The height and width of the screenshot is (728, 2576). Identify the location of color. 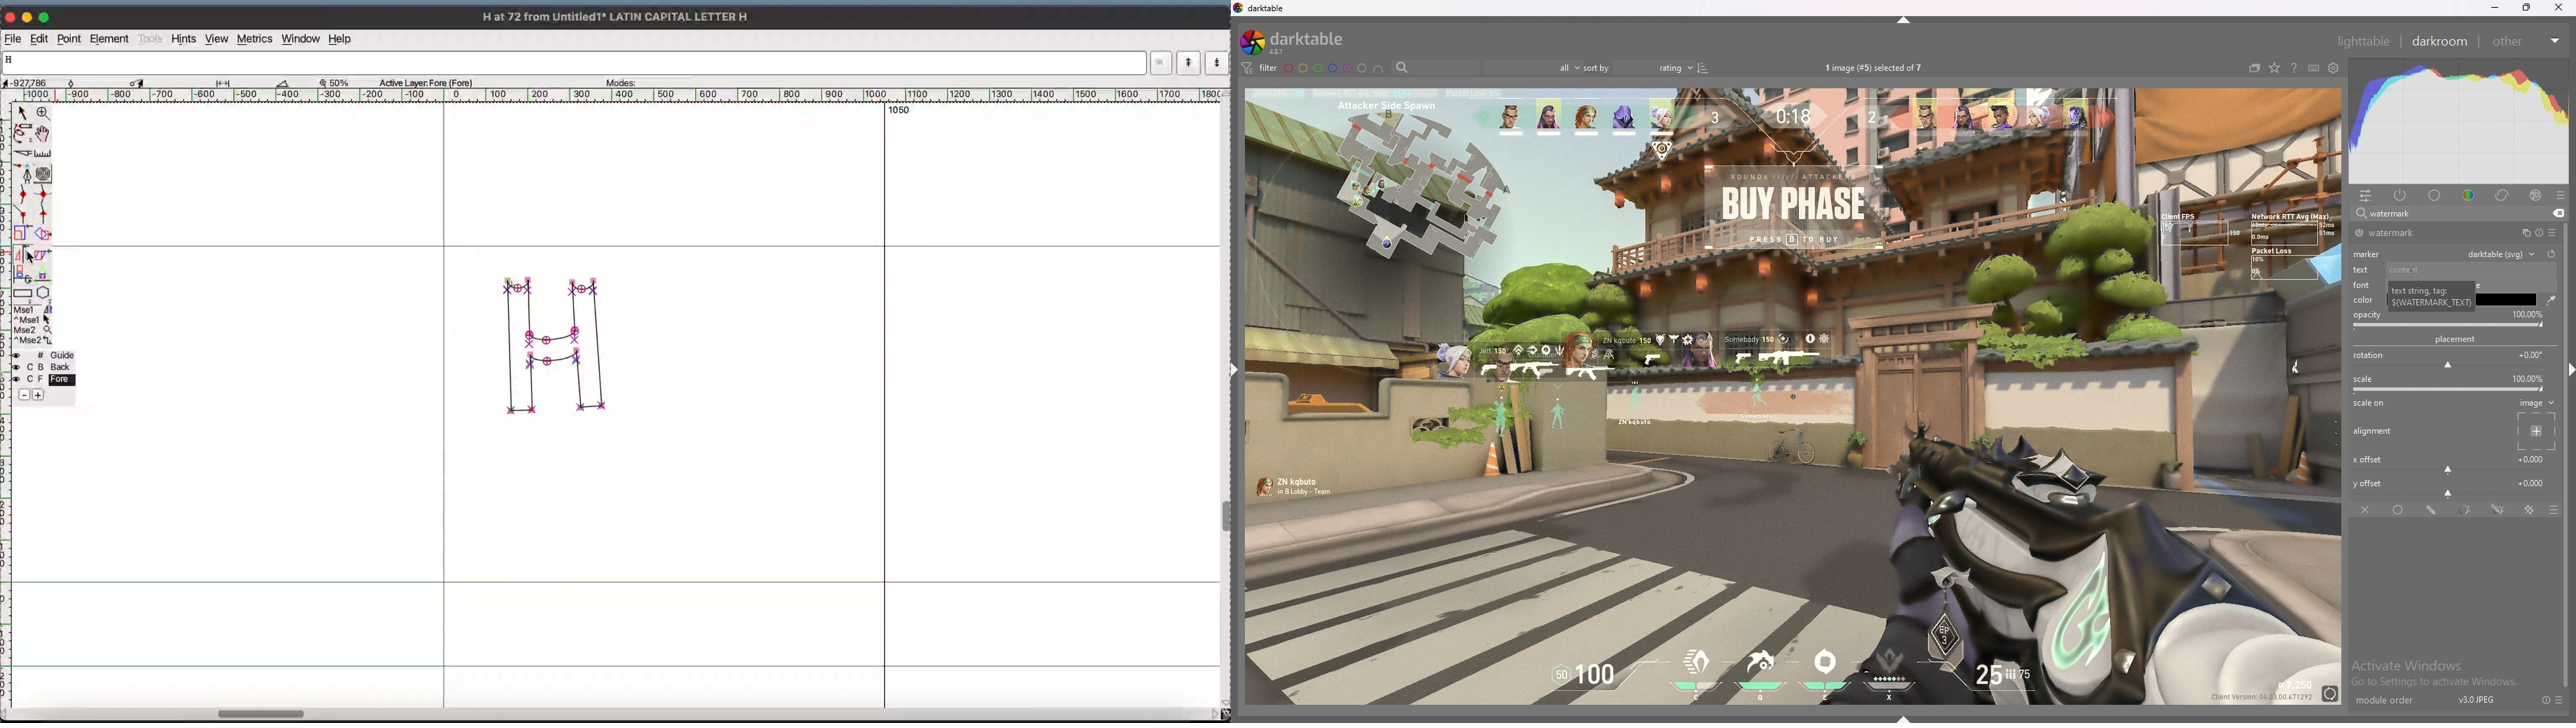
(2365, 299).